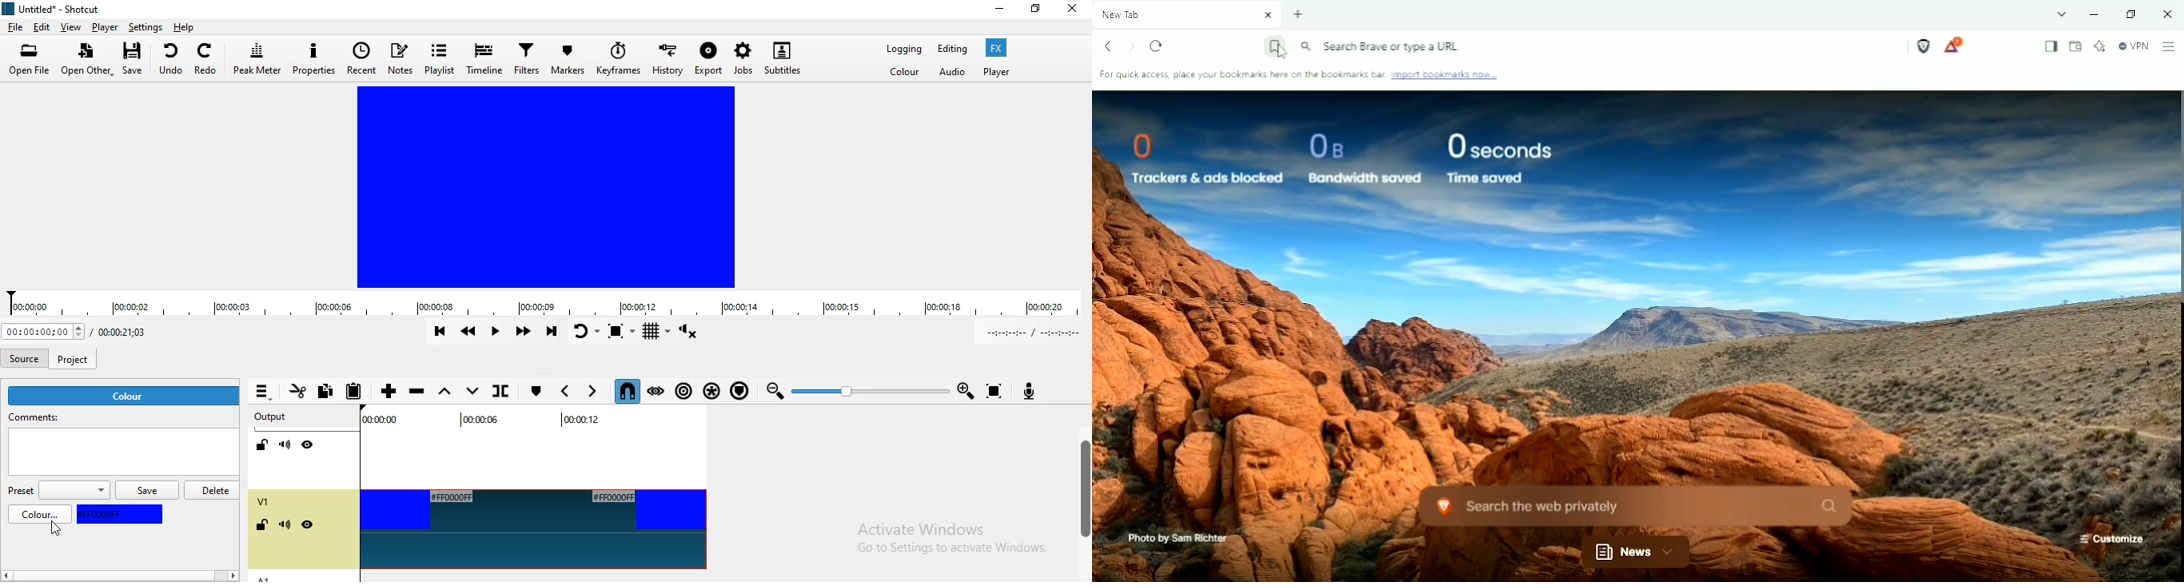 The height and width of the screenshot is (588, 2184). What do you see at coordinates (106, 27) in the screenshot?
I see `Player` at bounding box center [106, 27].